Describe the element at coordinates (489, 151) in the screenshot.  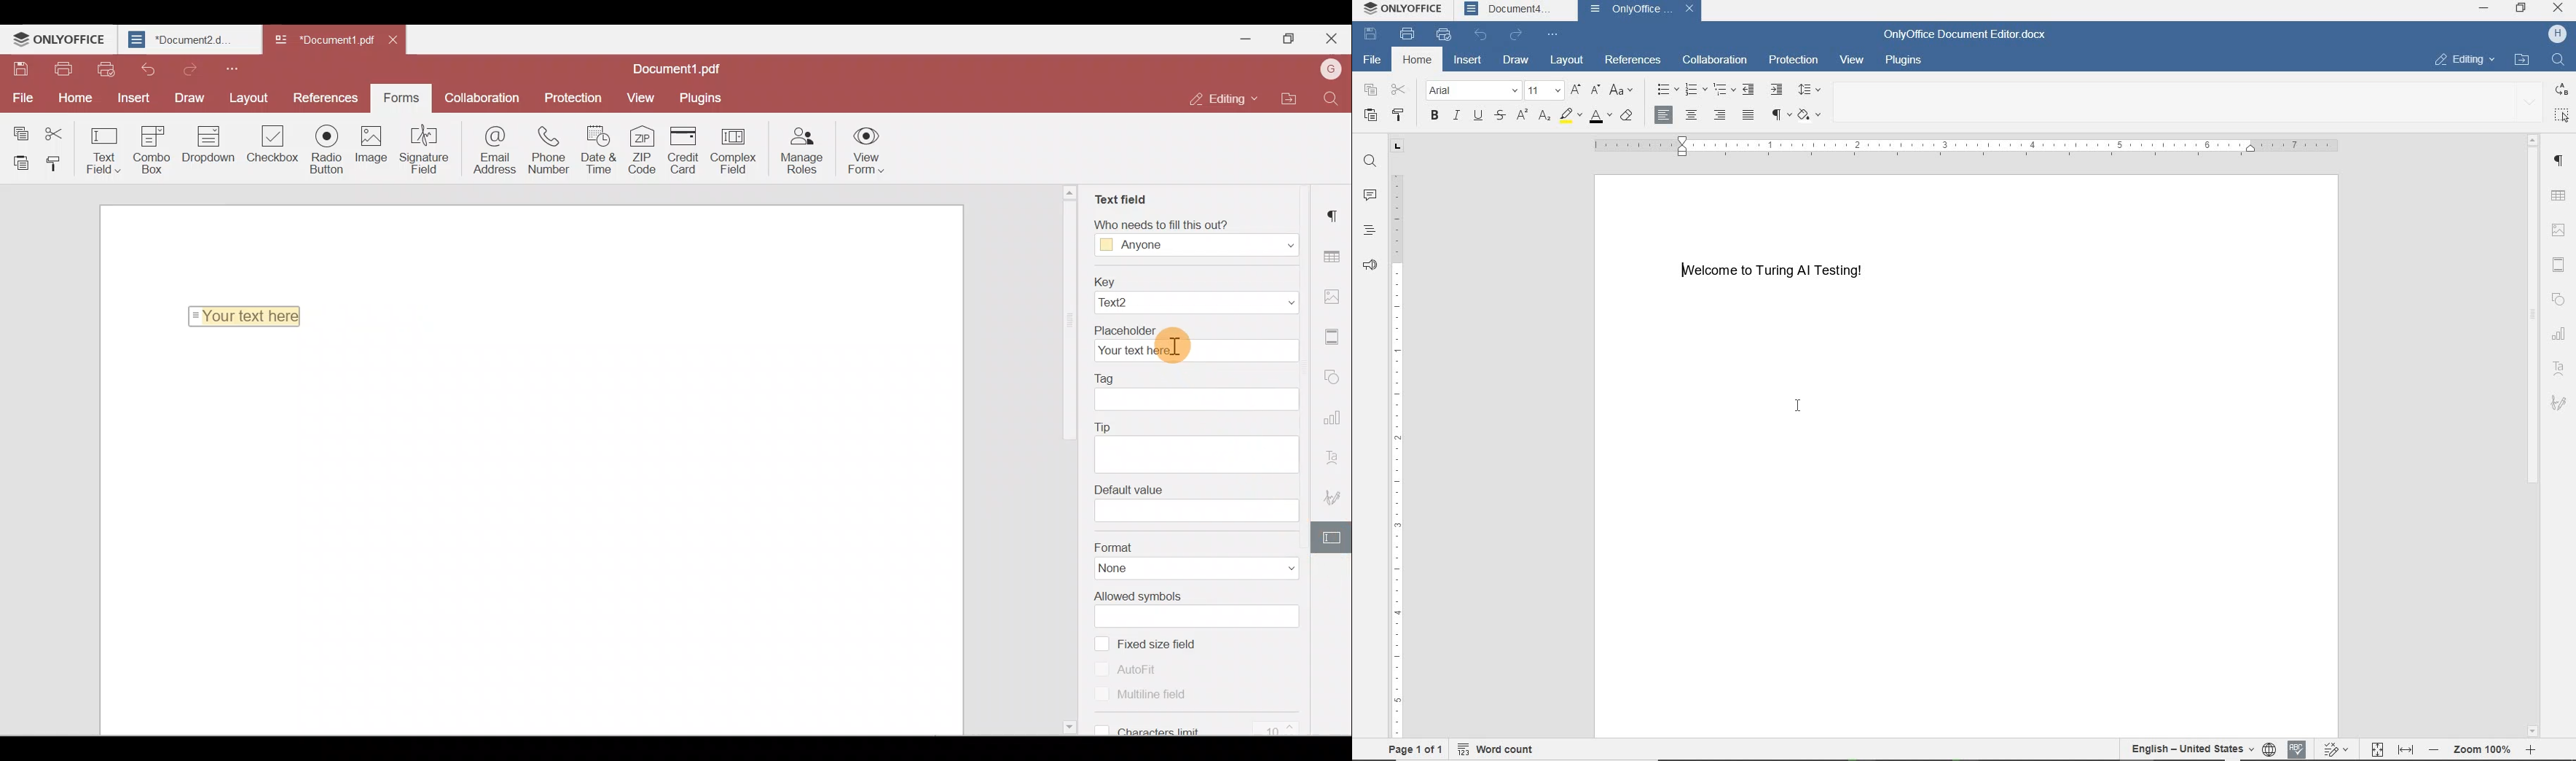
I see `Email address` at that location.